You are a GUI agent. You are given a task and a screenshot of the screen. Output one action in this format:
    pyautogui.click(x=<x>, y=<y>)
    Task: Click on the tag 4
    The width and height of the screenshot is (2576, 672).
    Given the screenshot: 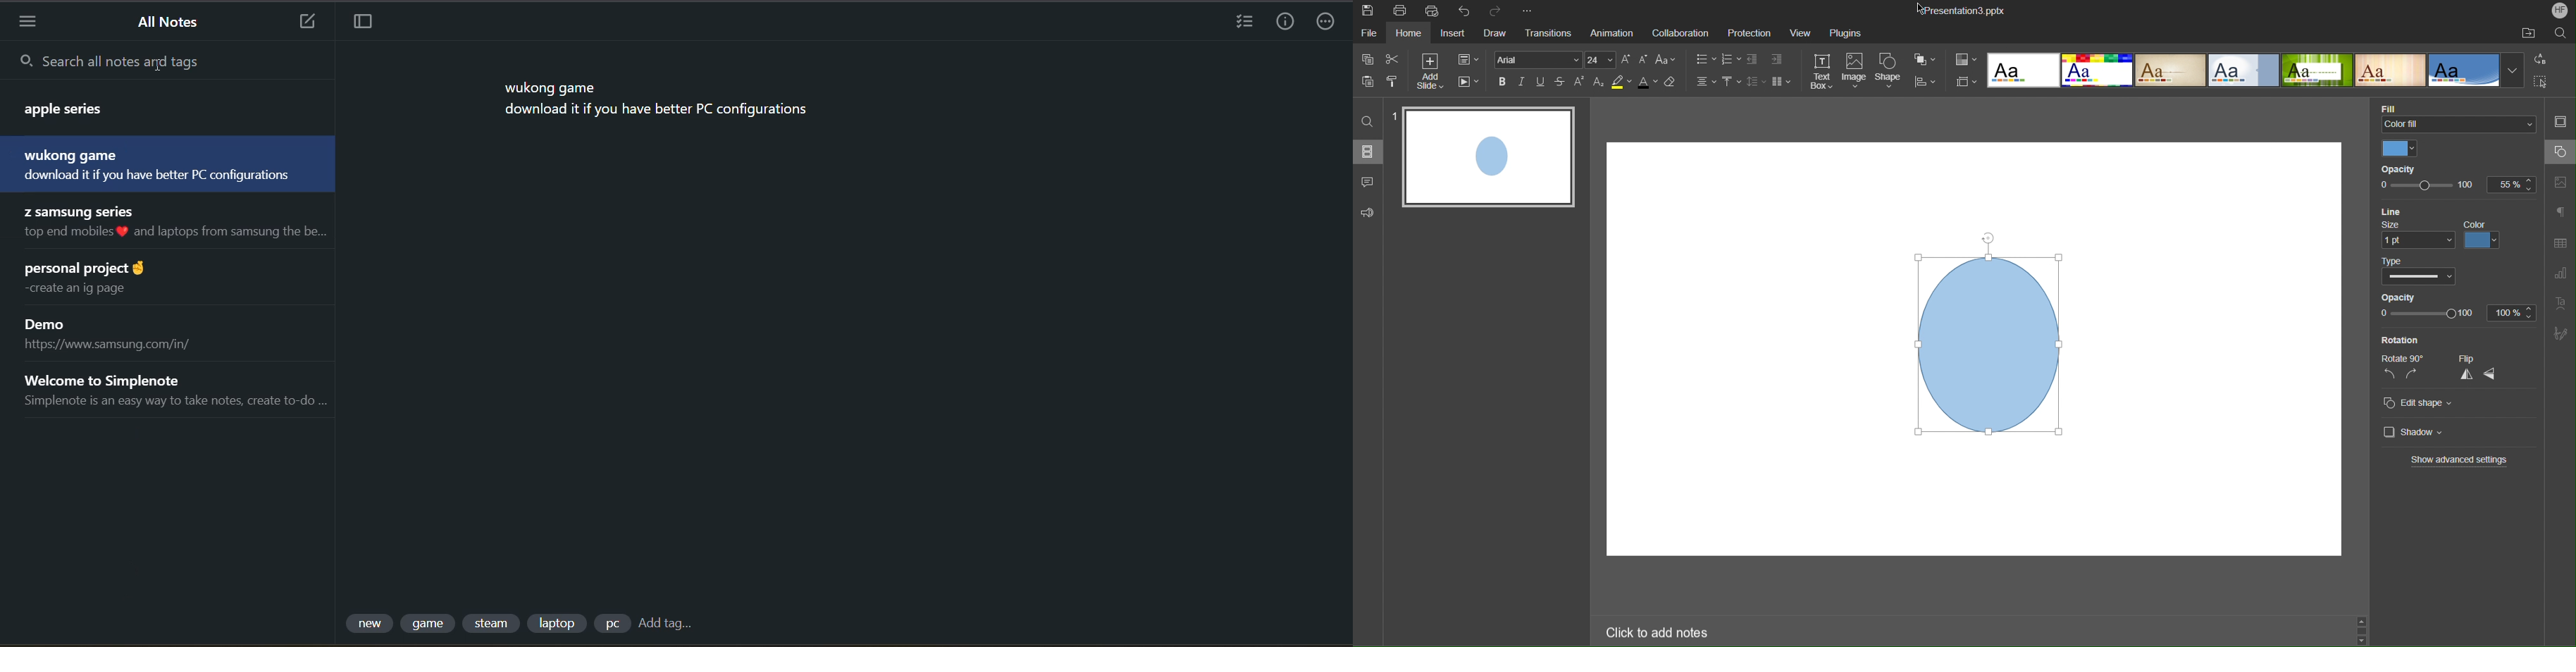 What is the action you would take?
    pyautogui.click(x=557, y=622)
    